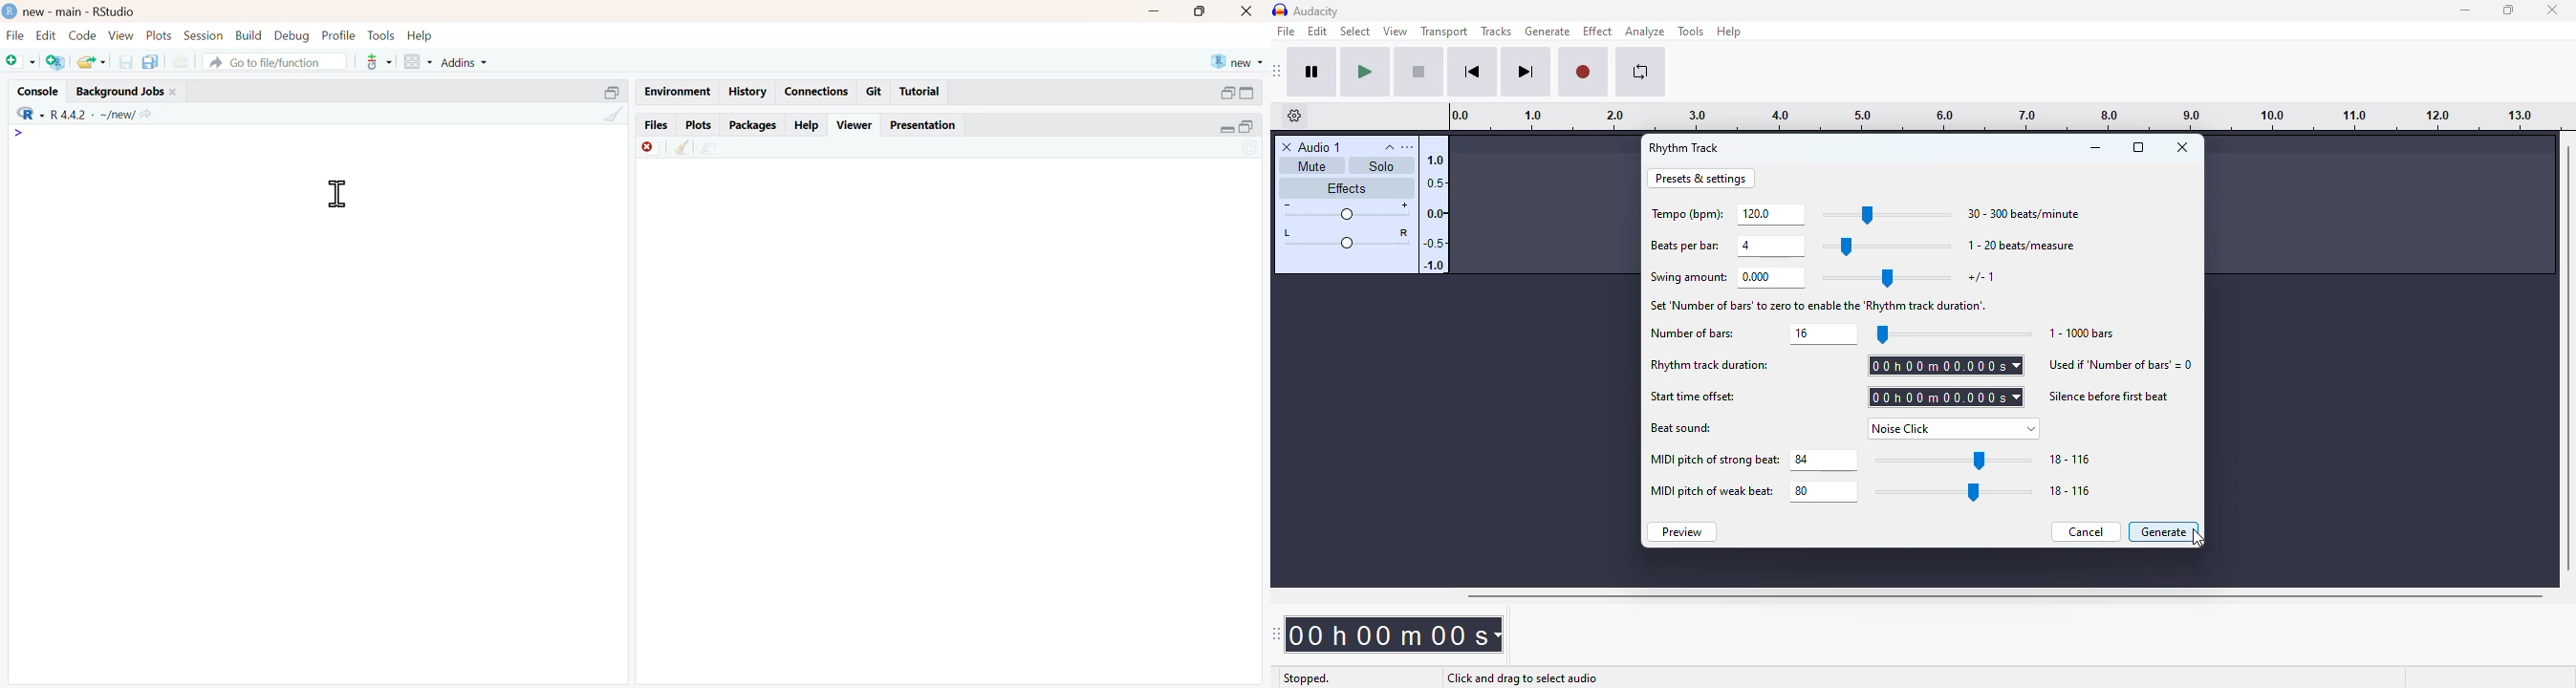  What do you see at coordinates (875, 91) in the screenshot?
I see `Git` at bounding box center [875, 91].